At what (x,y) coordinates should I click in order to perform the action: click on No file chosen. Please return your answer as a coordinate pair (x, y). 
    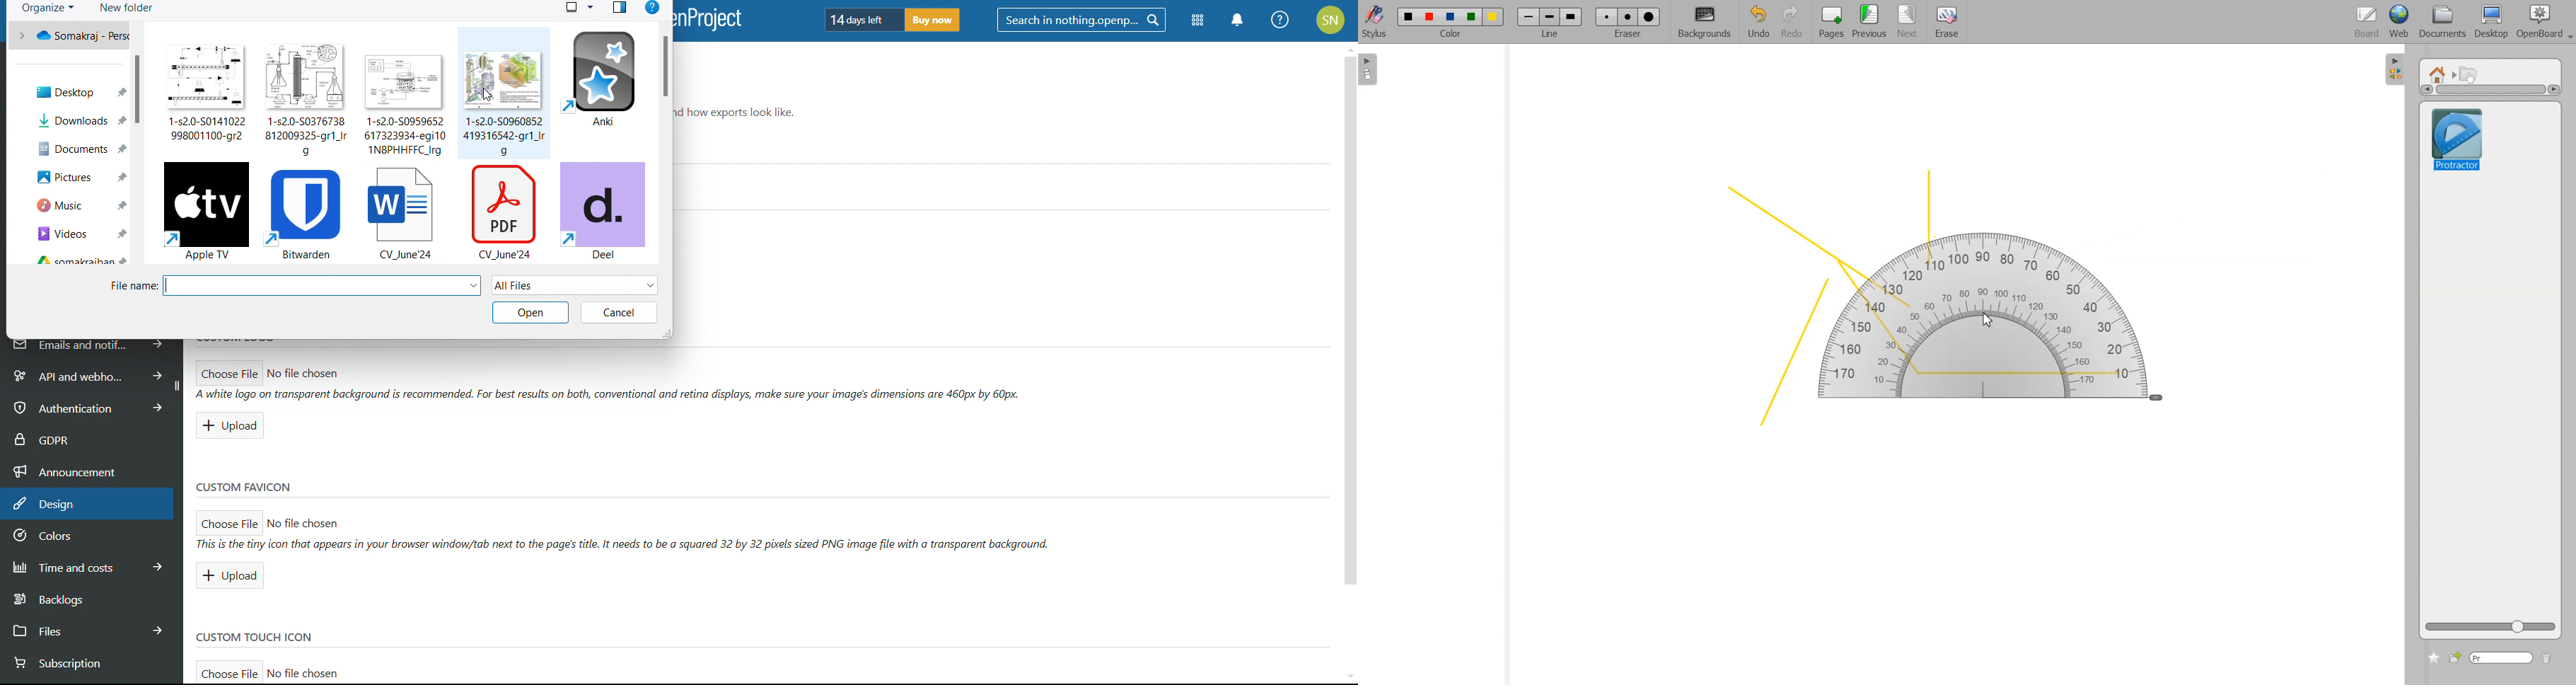
    Looking at the image, I should click on (313, 671).